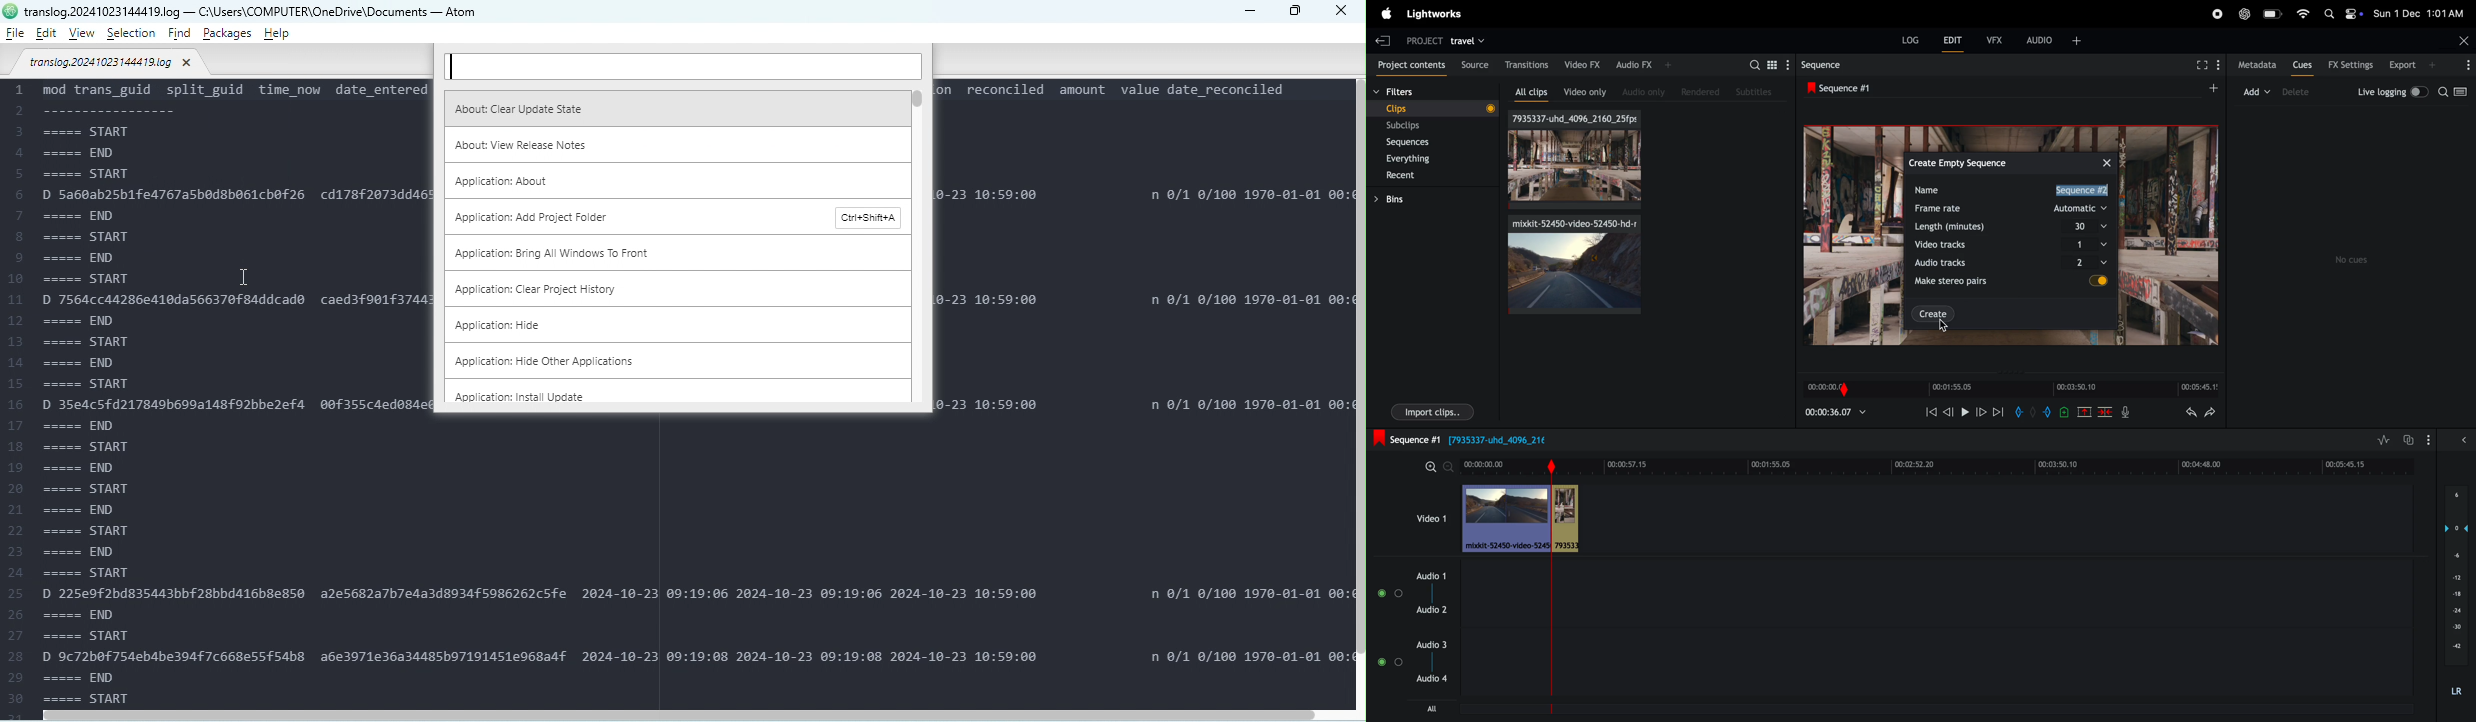 The width and height of the screenshot is (2492, 728). What do you see at coordinates (673, 255) in the screenshot?
I see `Application: Bring all windows to front` at bounding box center [673, 255].